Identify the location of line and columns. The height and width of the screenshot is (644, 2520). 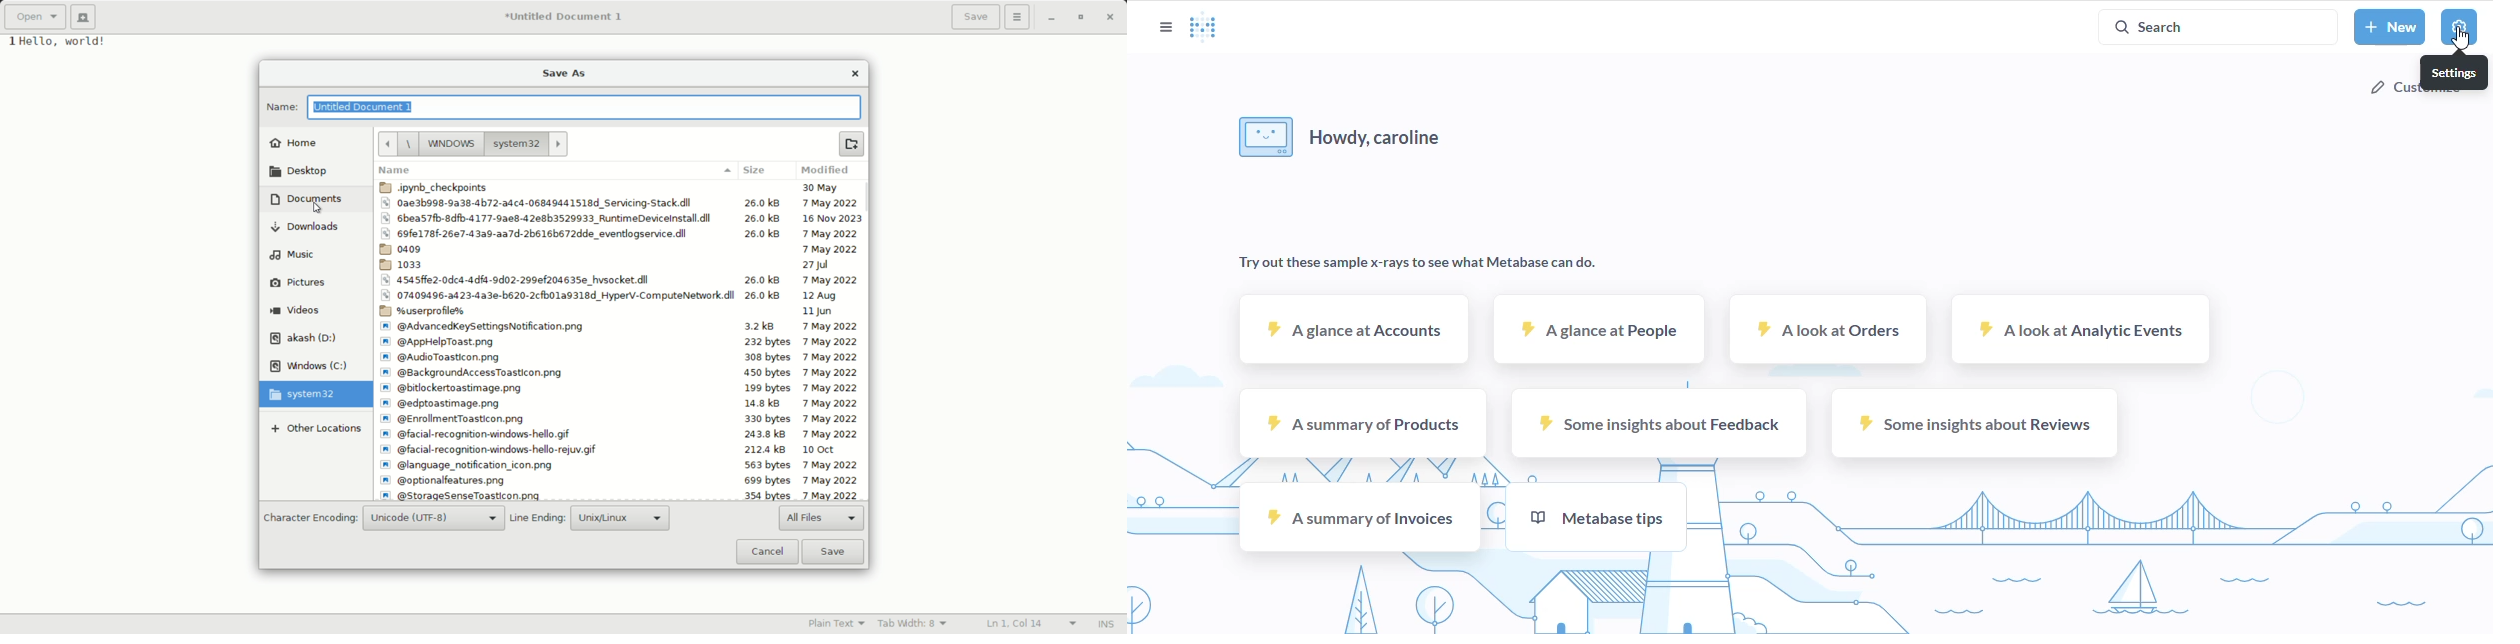
(1031, 622).